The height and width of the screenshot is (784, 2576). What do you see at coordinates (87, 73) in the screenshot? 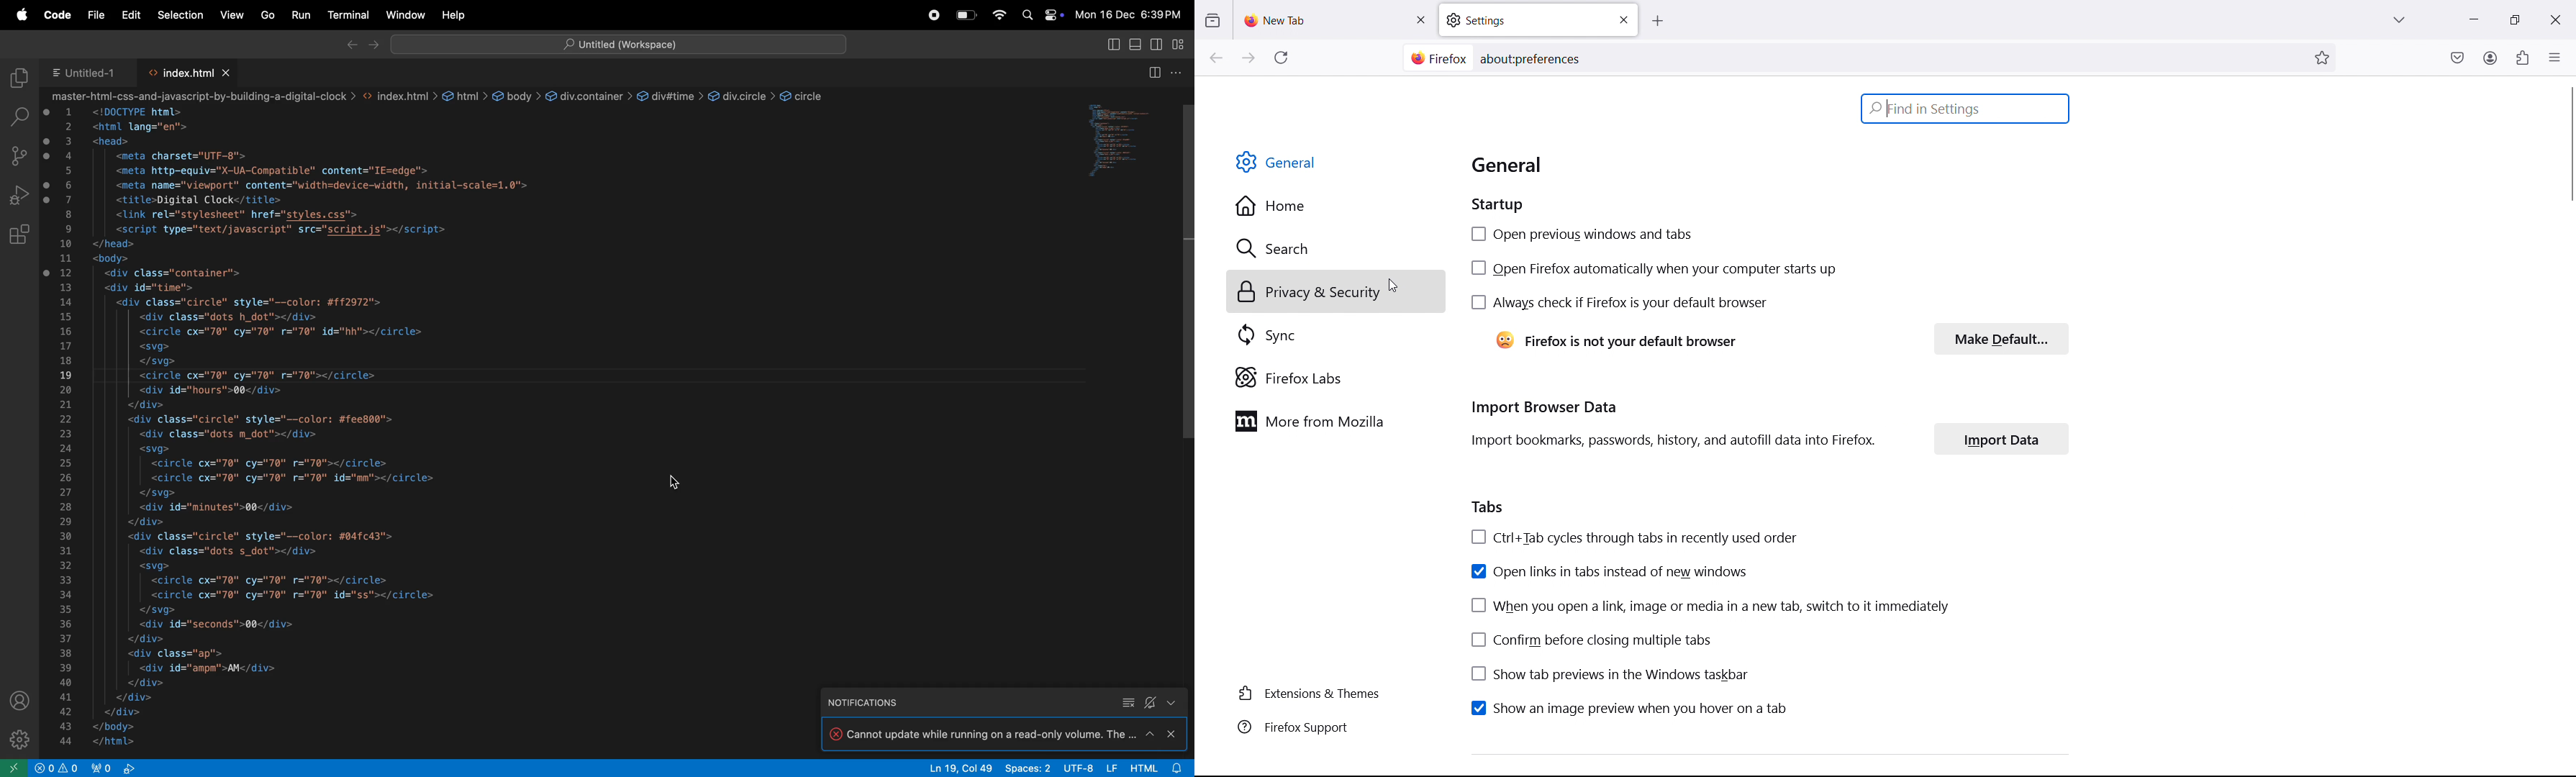
I see `untitled 1` at bounding box center [87, 73].